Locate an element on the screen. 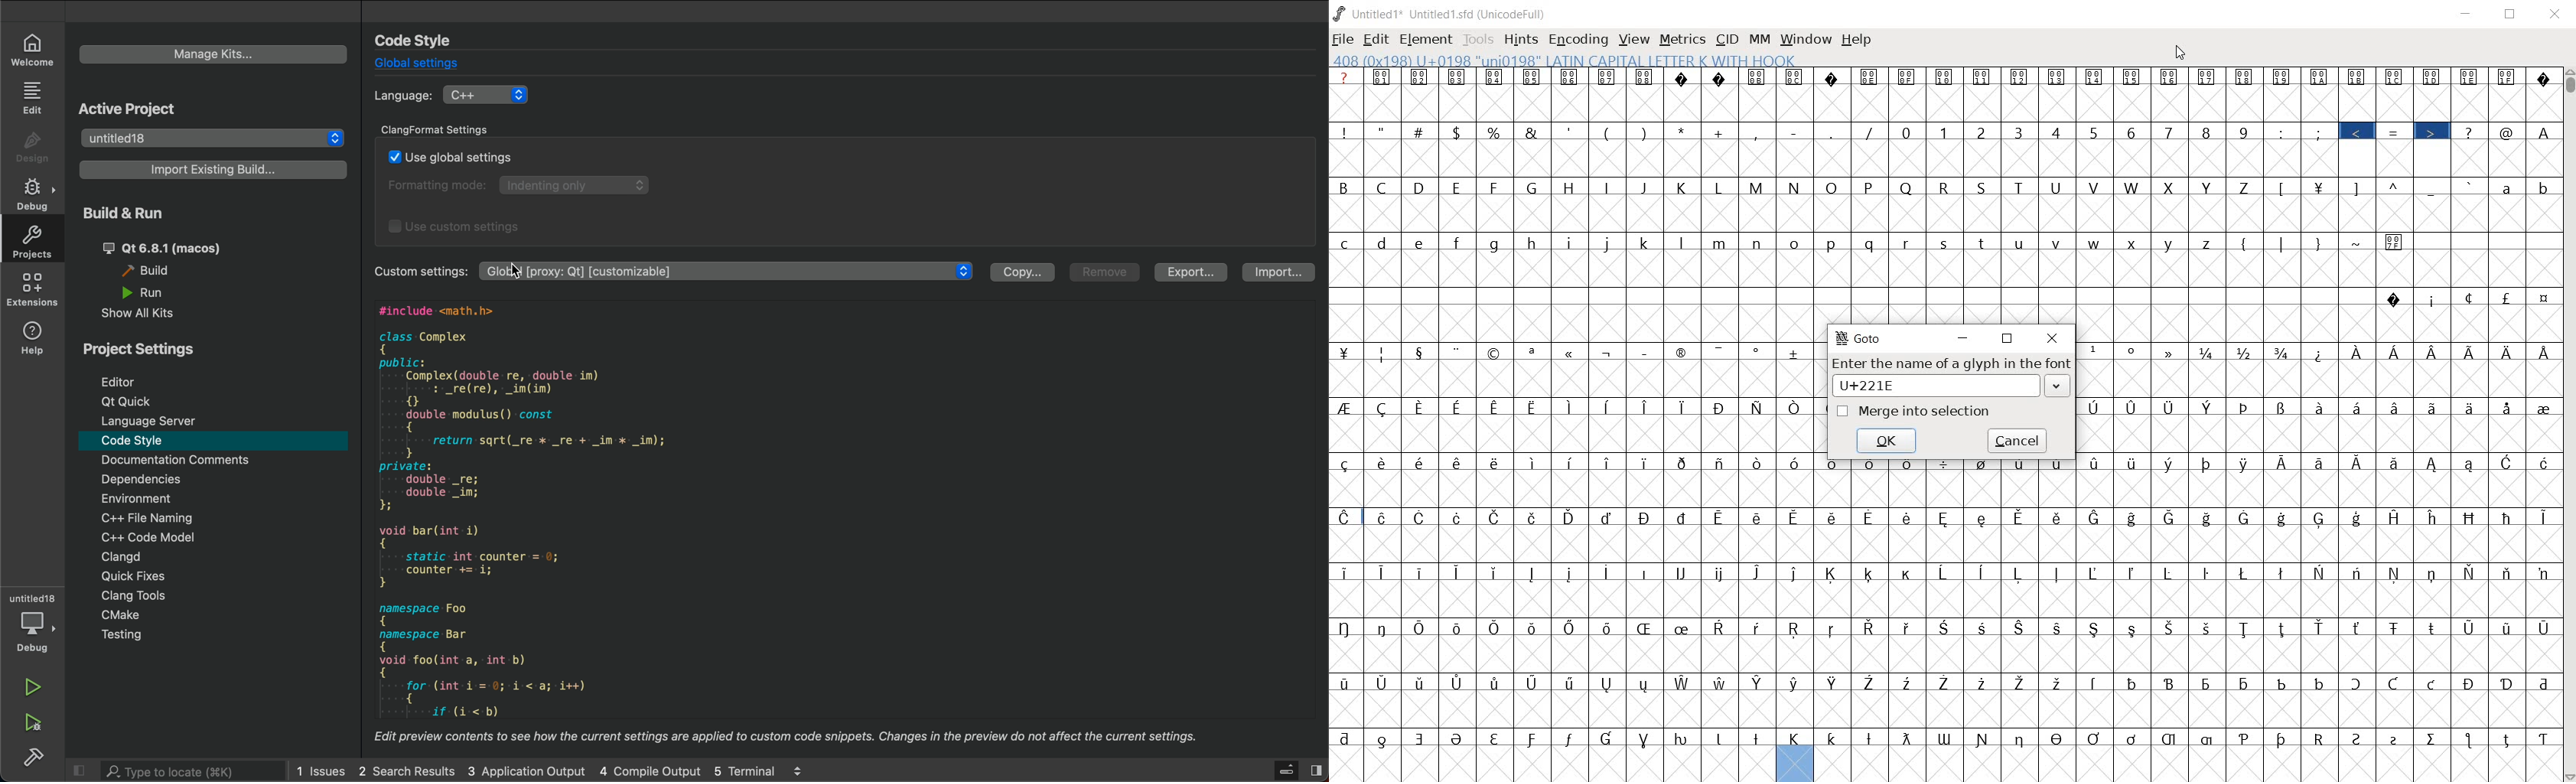 This screenshot has height=784, width=2576. manage kits is located at coordinates (210, 54).